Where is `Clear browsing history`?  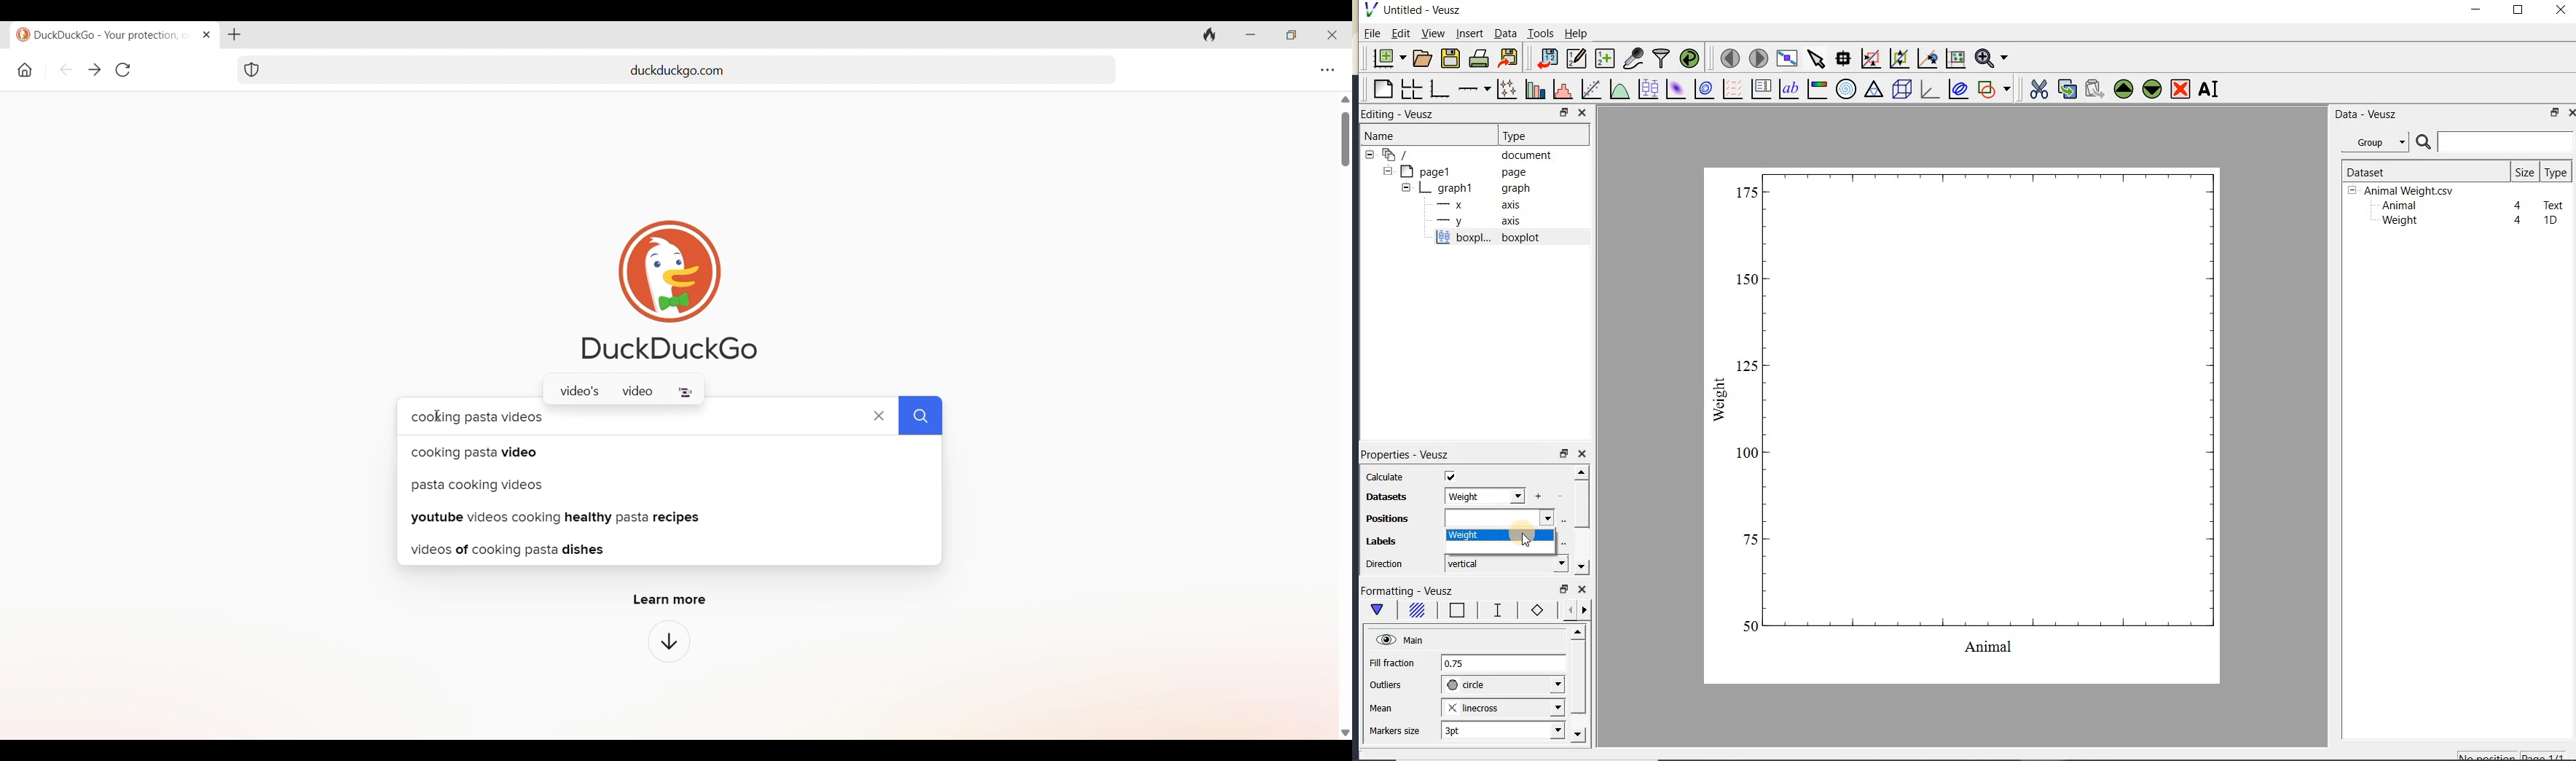 Clear browsing history is located at coordinates (1210, 34).